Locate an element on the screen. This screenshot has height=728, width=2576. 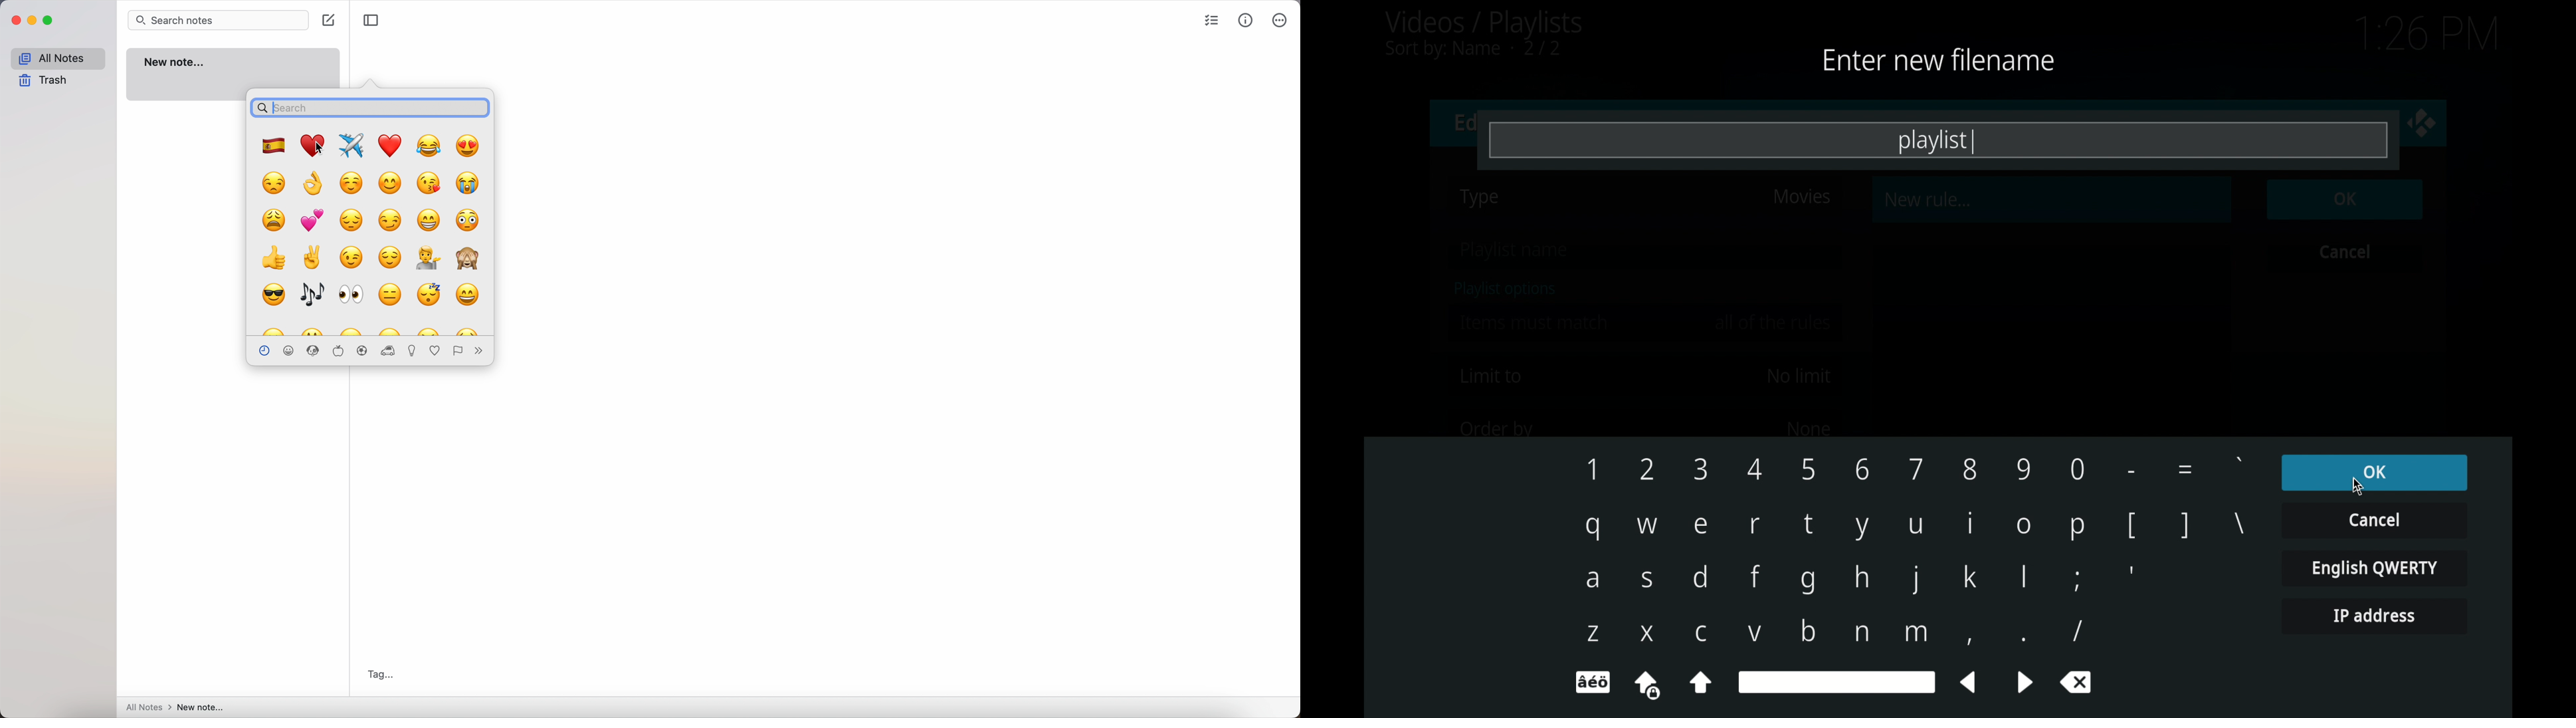
emoji is located at coordinates (429, 258).